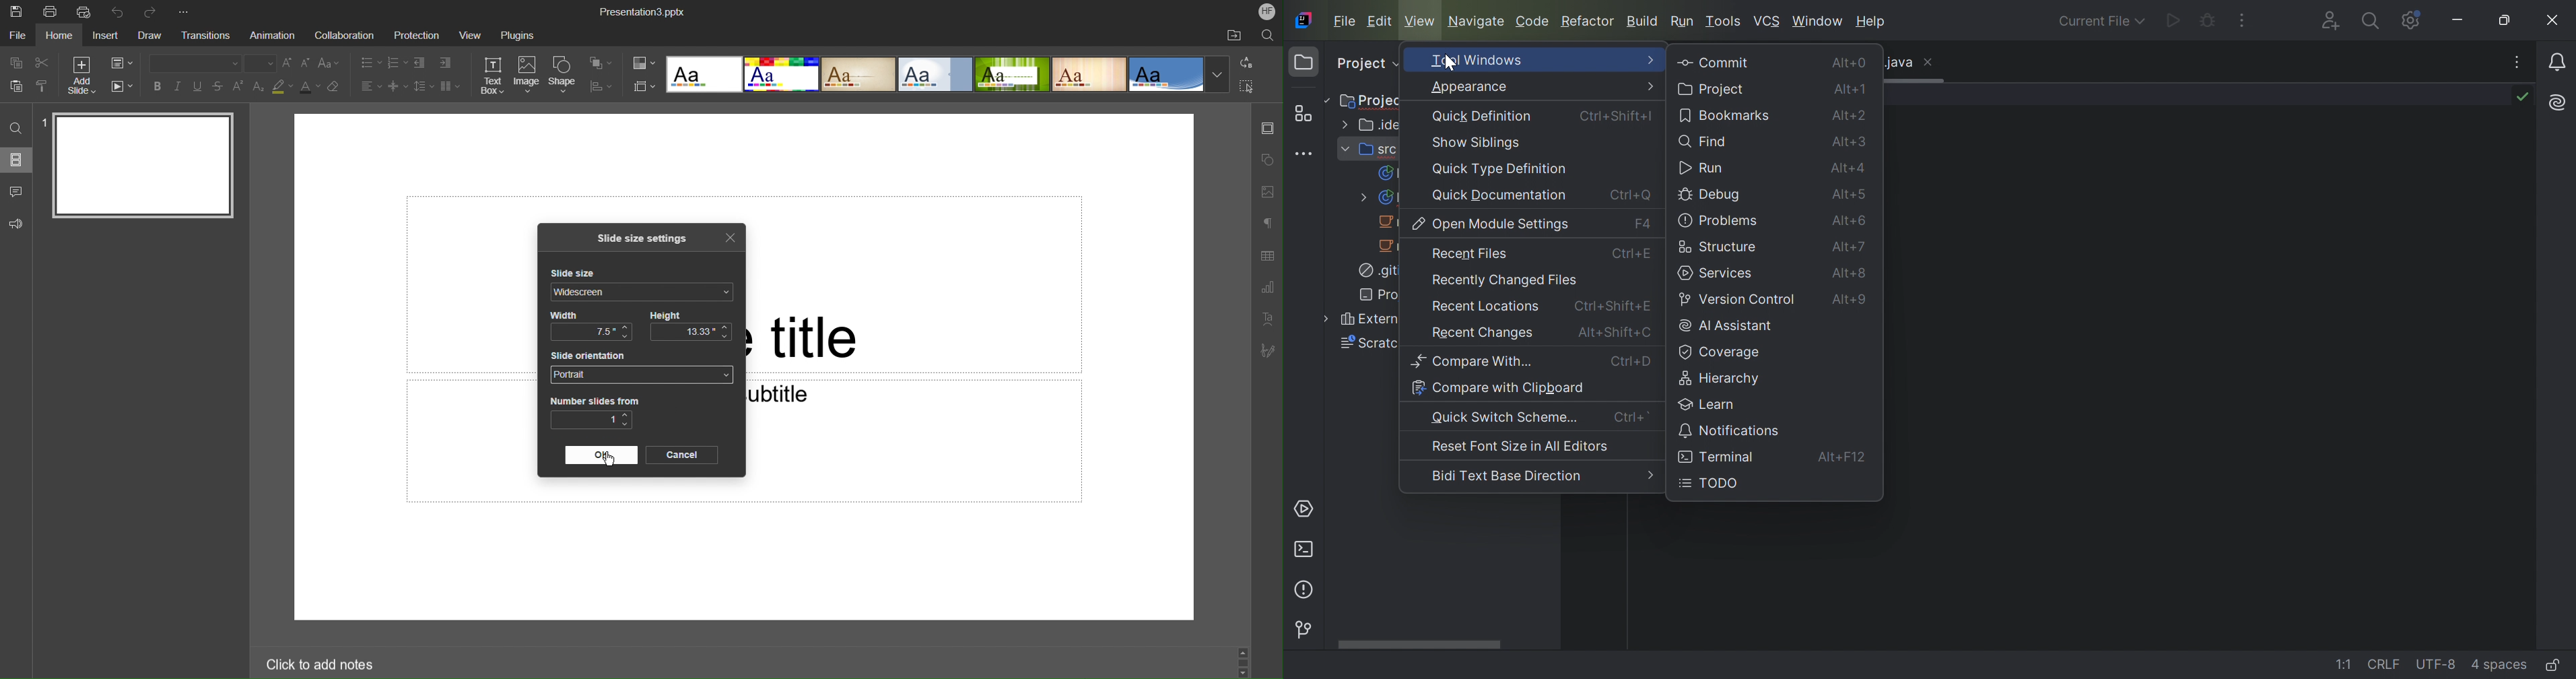  Describe the element at coordinates (643, 293) in the screenshot. I see `Widescreen` at that location.